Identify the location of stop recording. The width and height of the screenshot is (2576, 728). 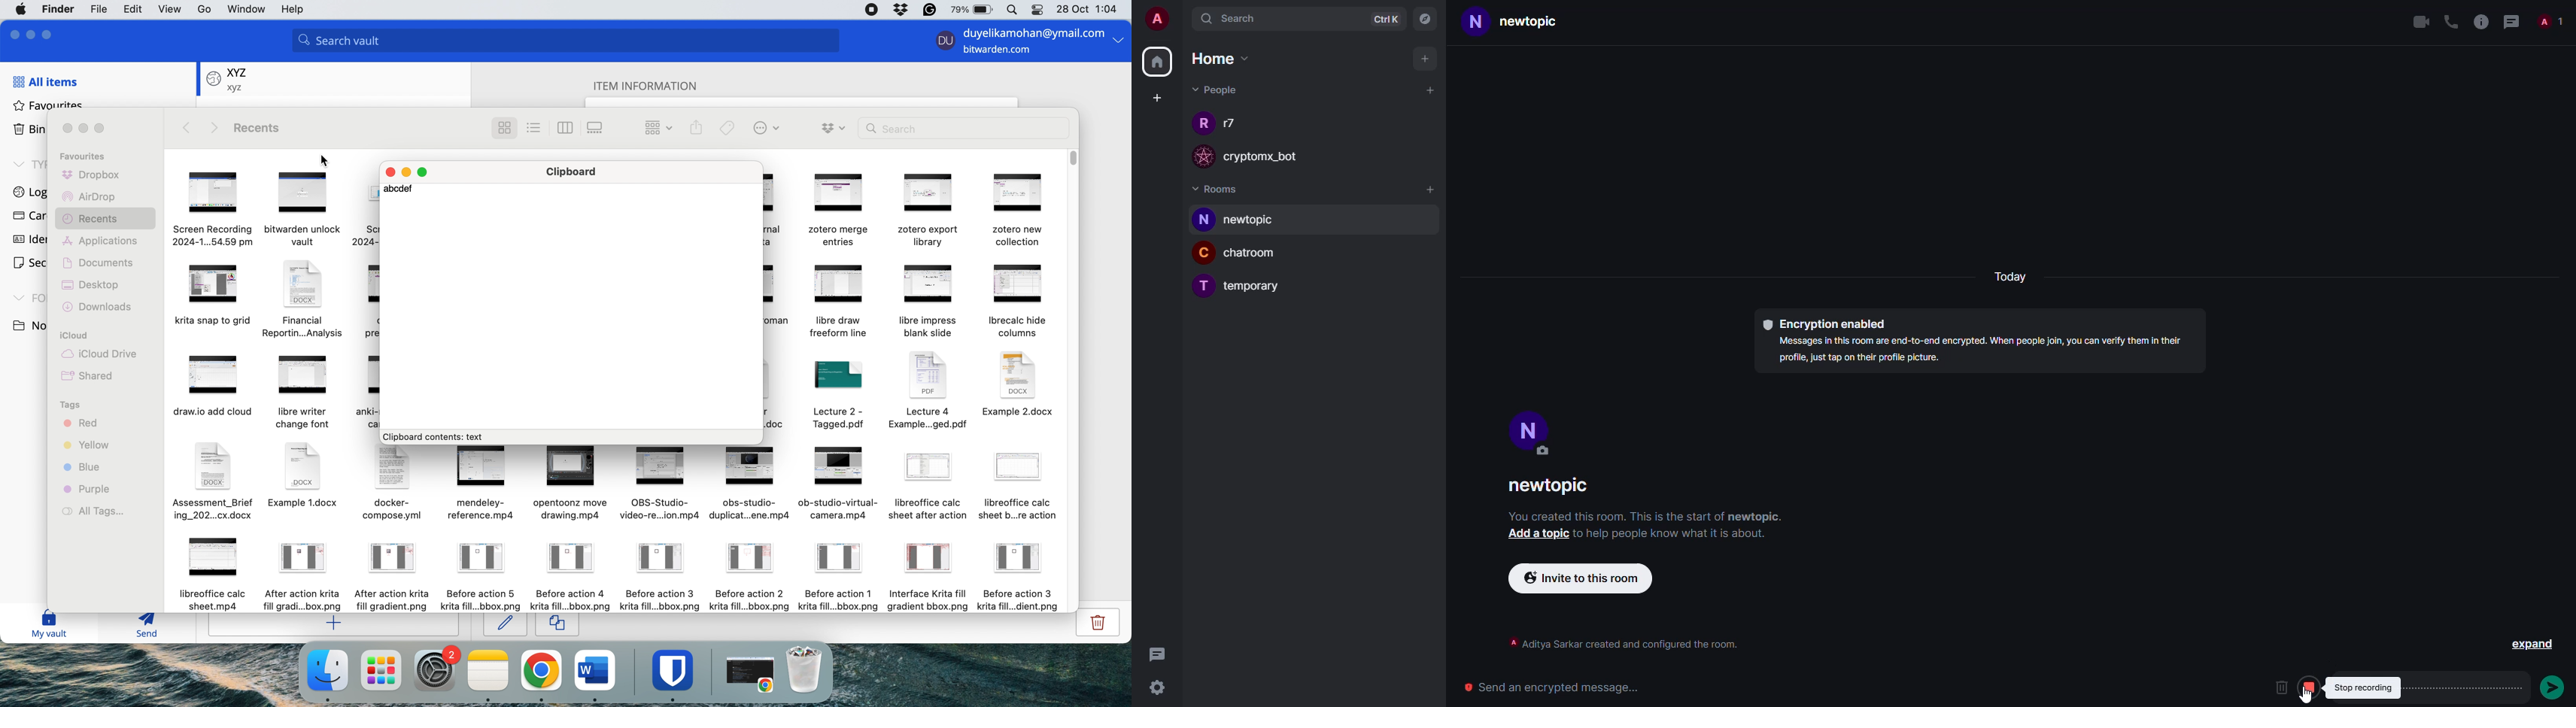
(2363, 687).